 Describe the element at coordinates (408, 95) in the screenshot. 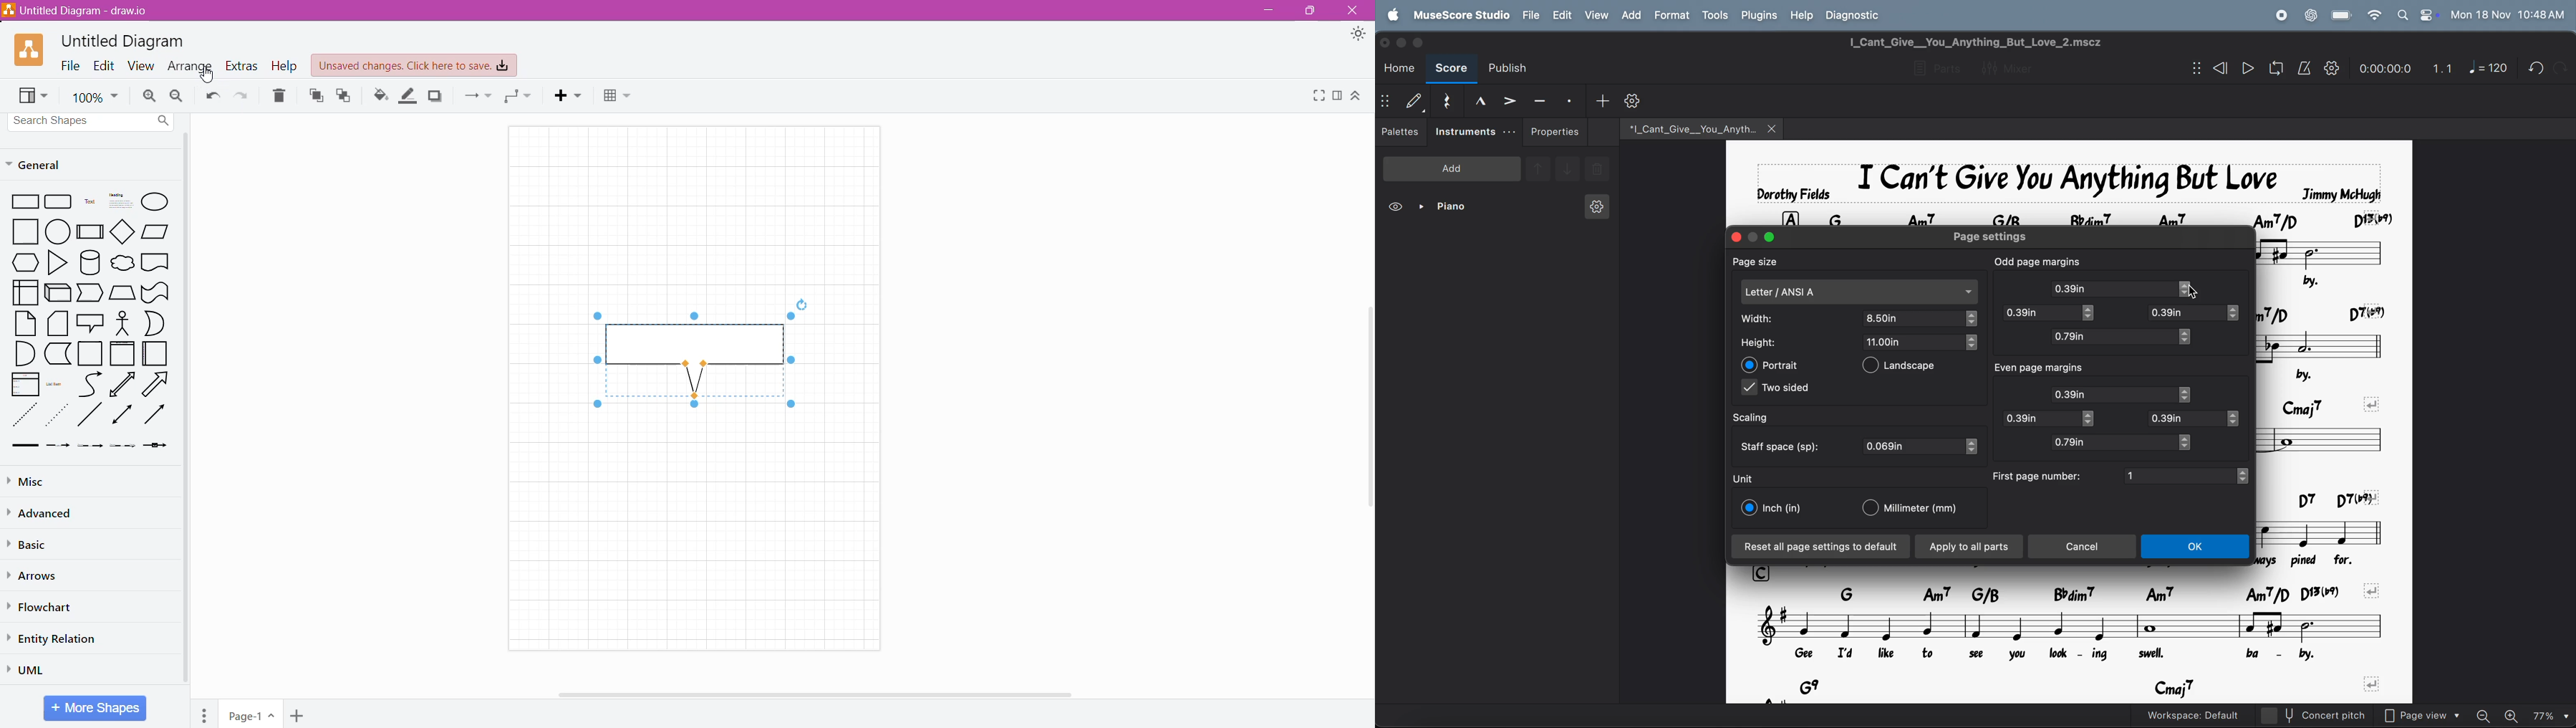

I see `Line Color` at that location.